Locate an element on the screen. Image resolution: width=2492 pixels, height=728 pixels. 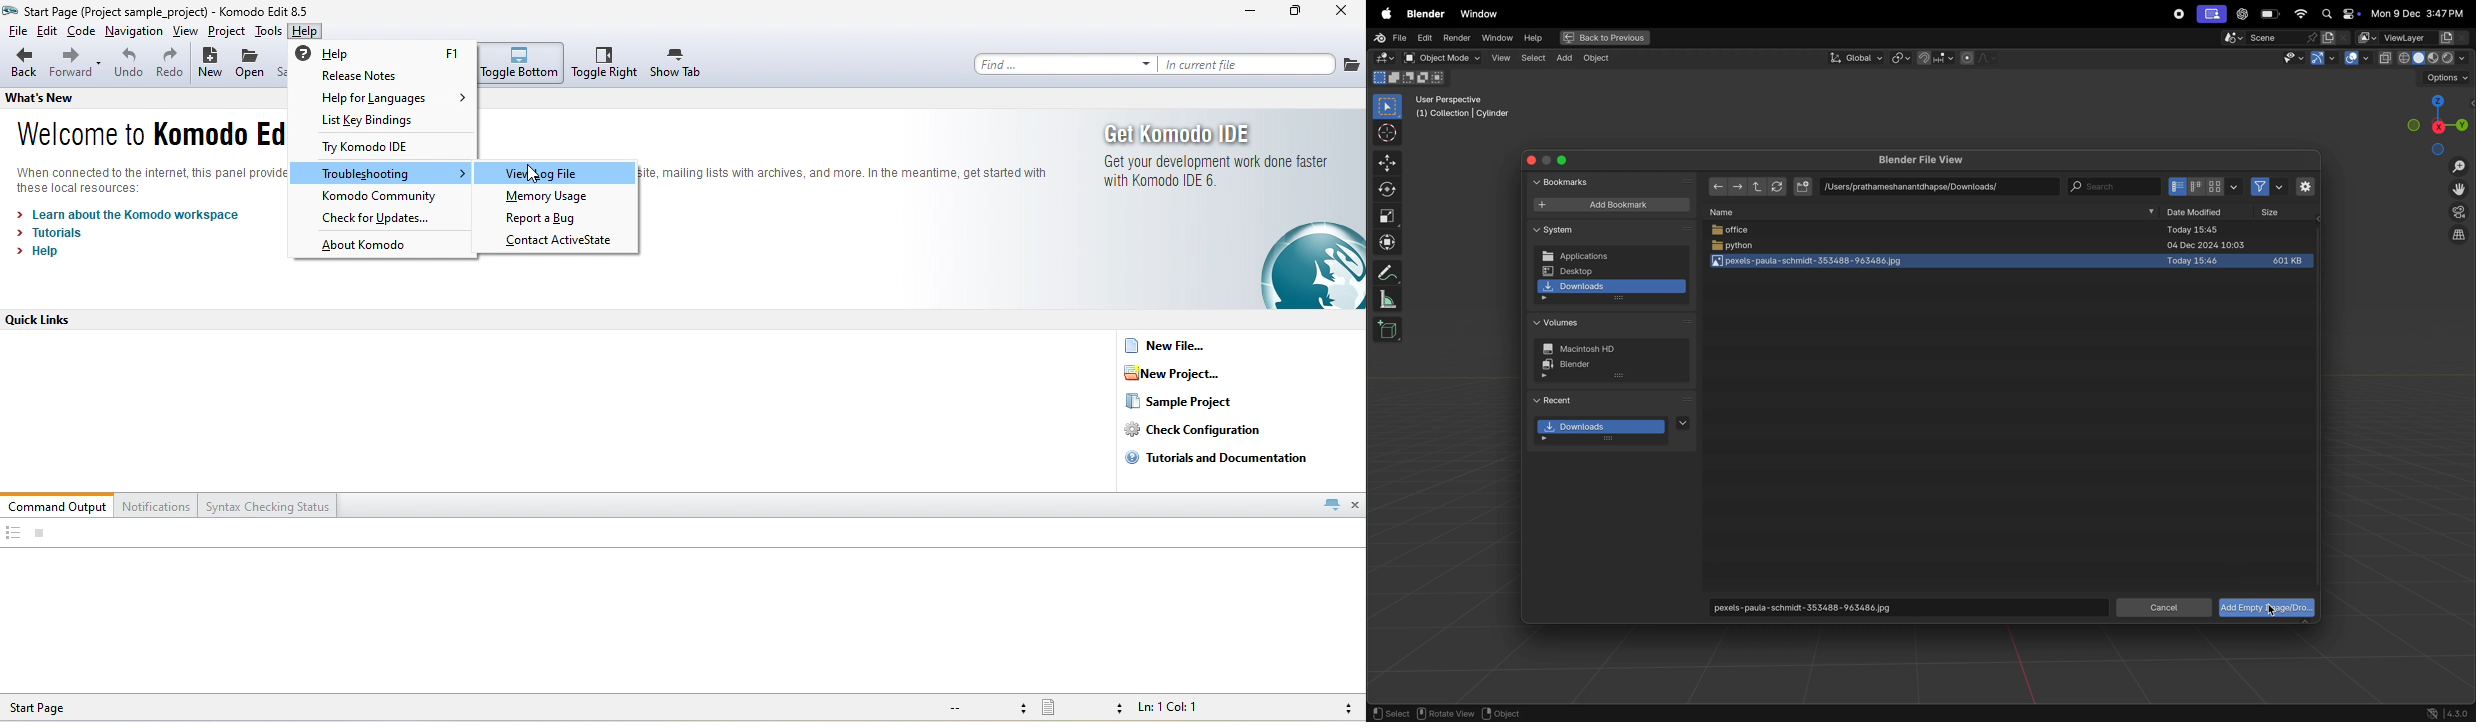
blender is located at coordinates (1580, 367).